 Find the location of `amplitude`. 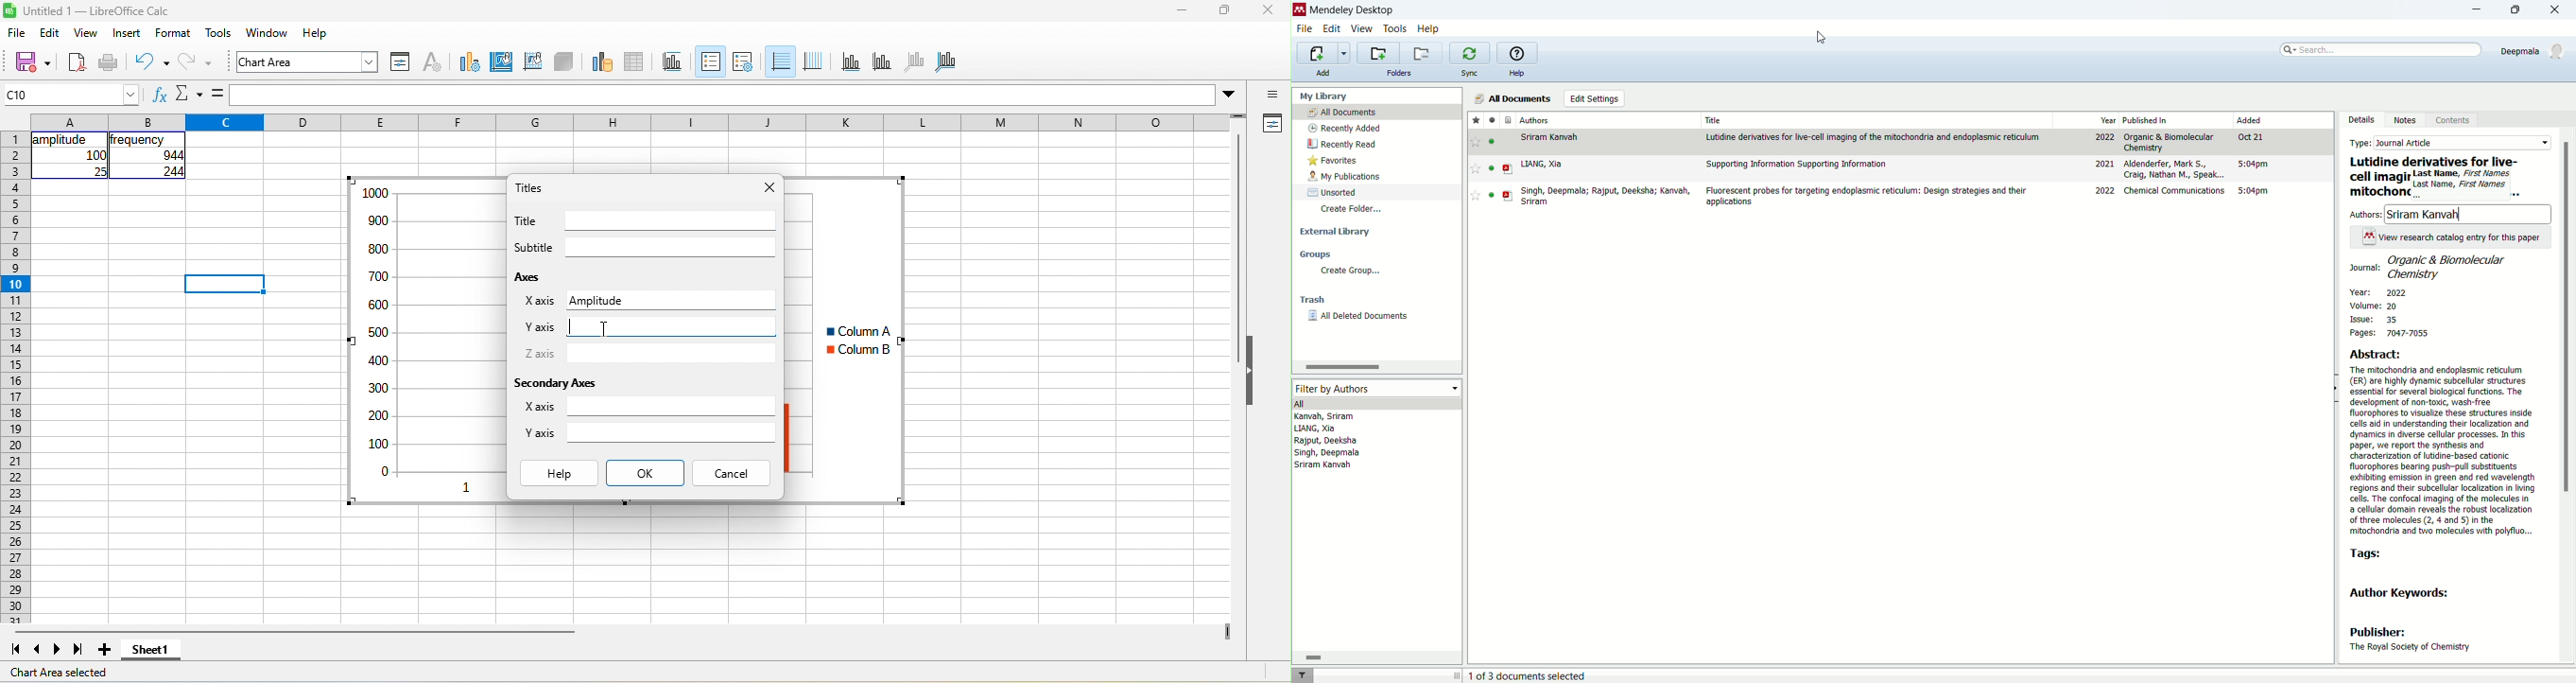

amplitude is located at coordinates (62, 140).